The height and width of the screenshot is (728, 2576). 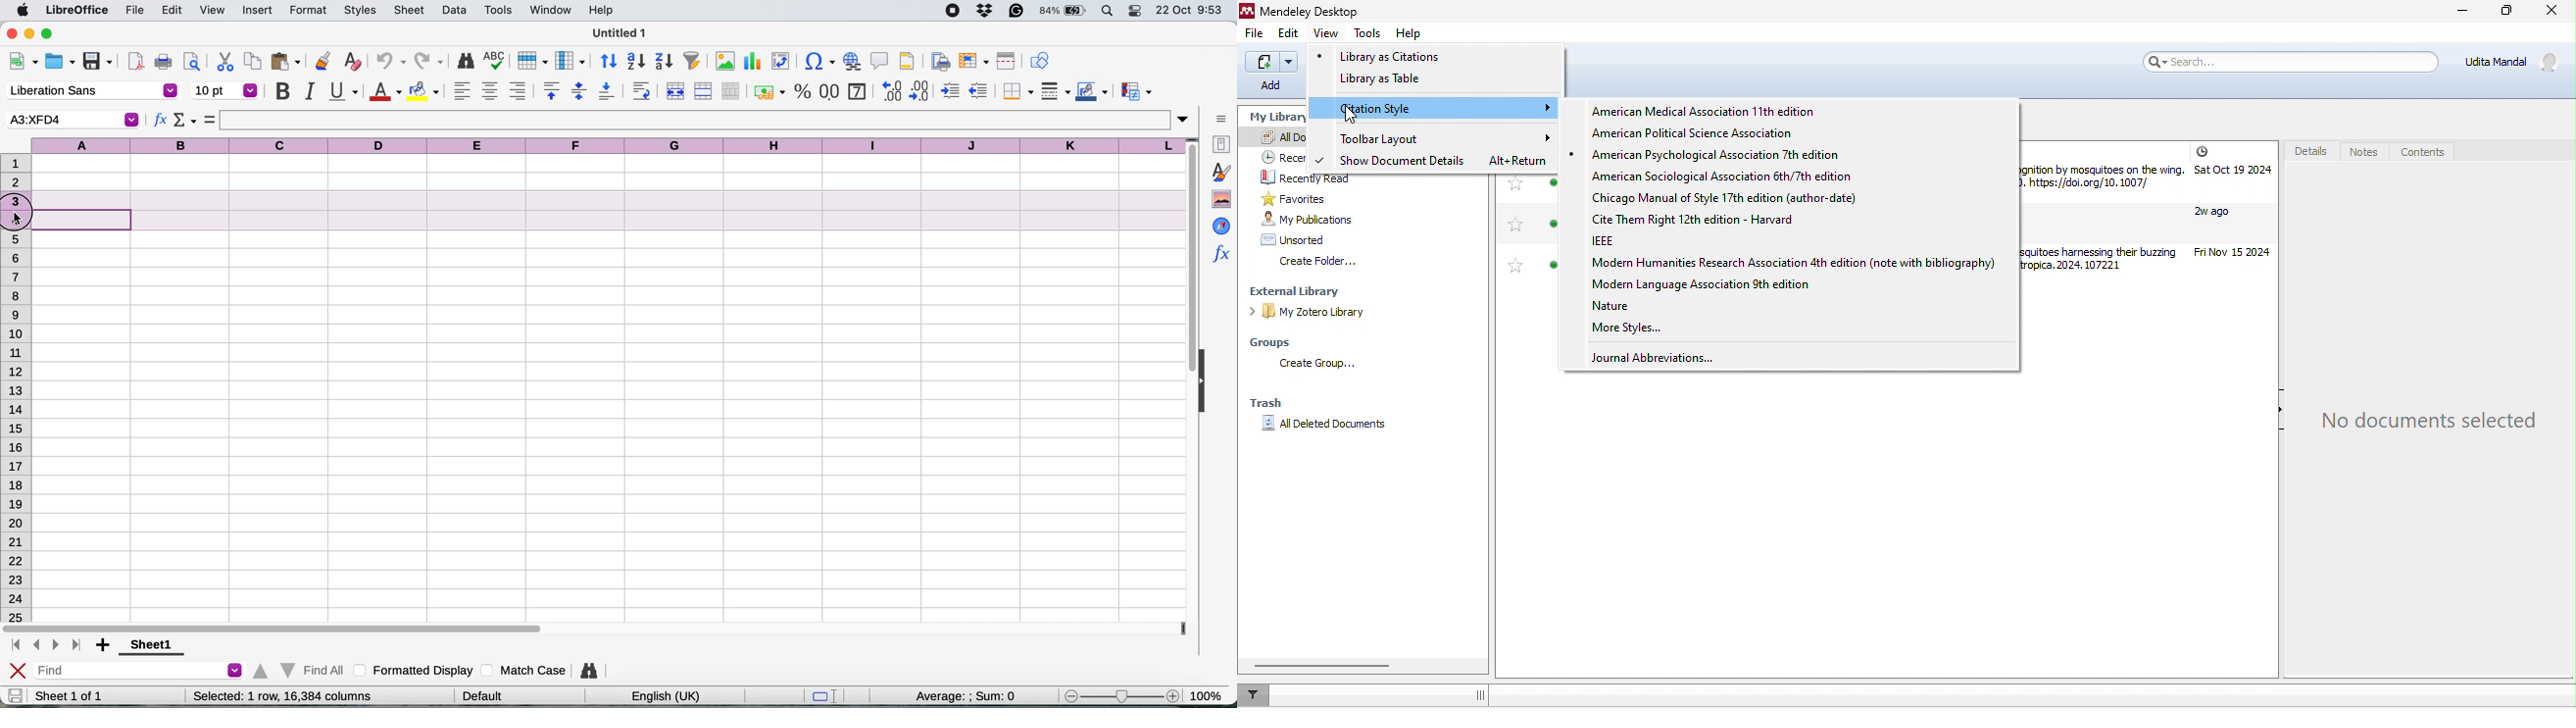 What do you see at coordinates (2365, 152) in the screenshot?
I see `notes` at bounding box center [2365, 152].